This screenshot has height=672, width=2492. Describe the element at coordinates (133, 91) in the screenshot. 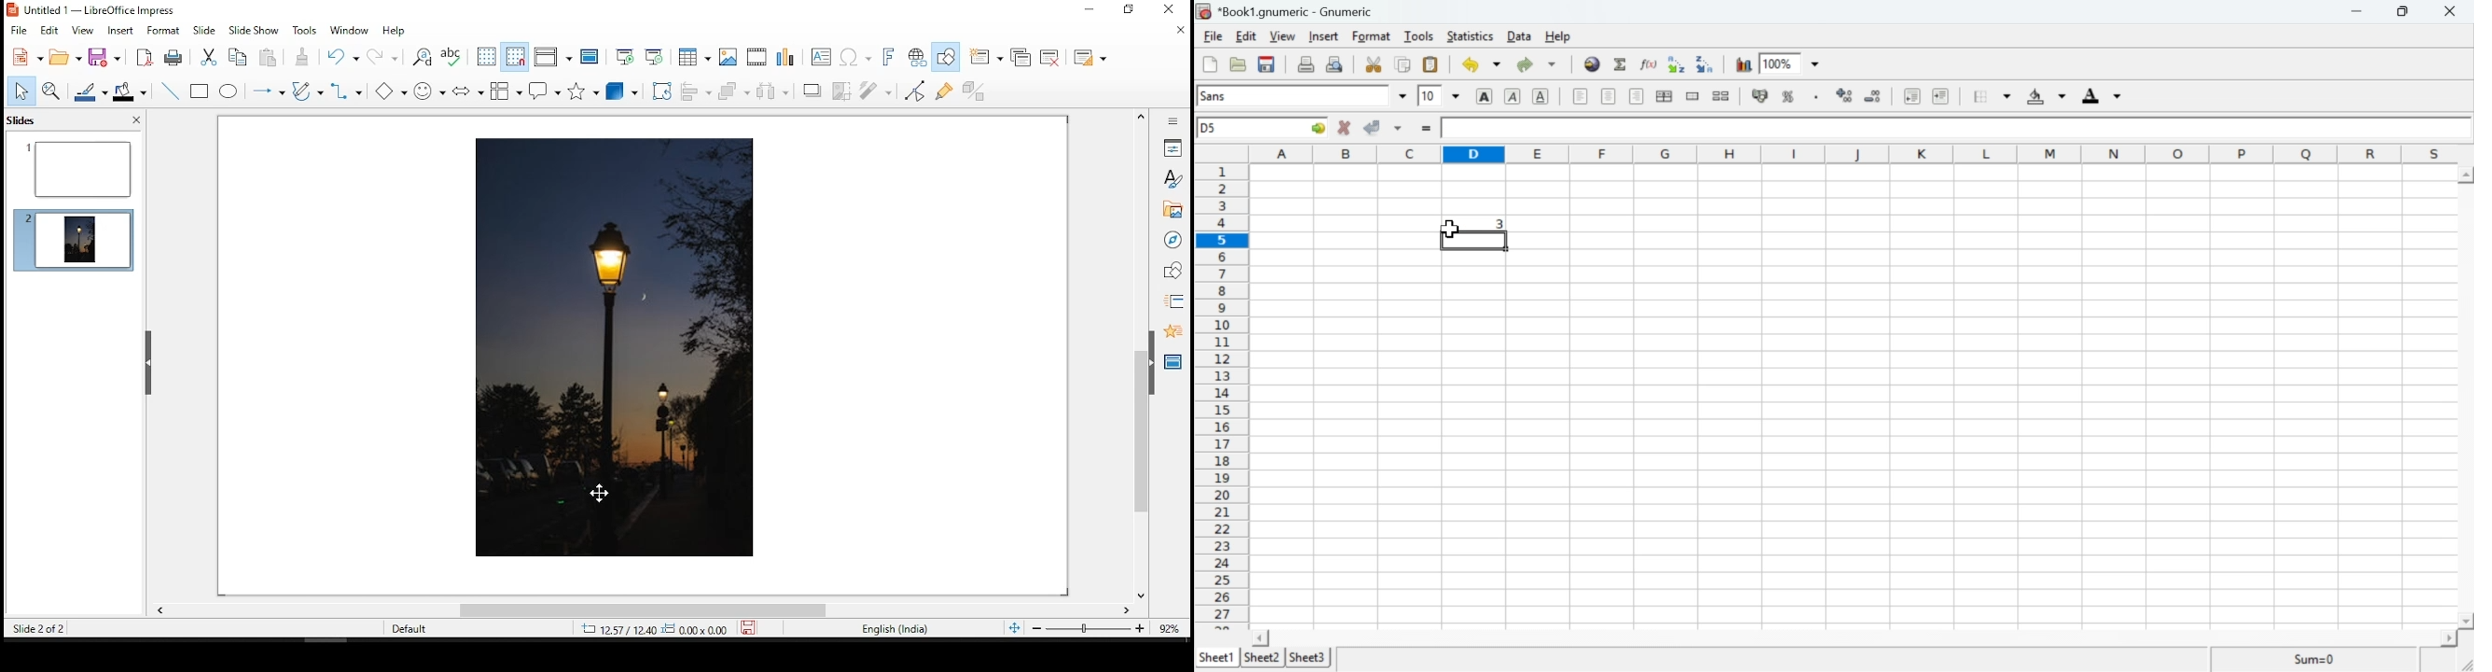

I see `fill color` at that location.